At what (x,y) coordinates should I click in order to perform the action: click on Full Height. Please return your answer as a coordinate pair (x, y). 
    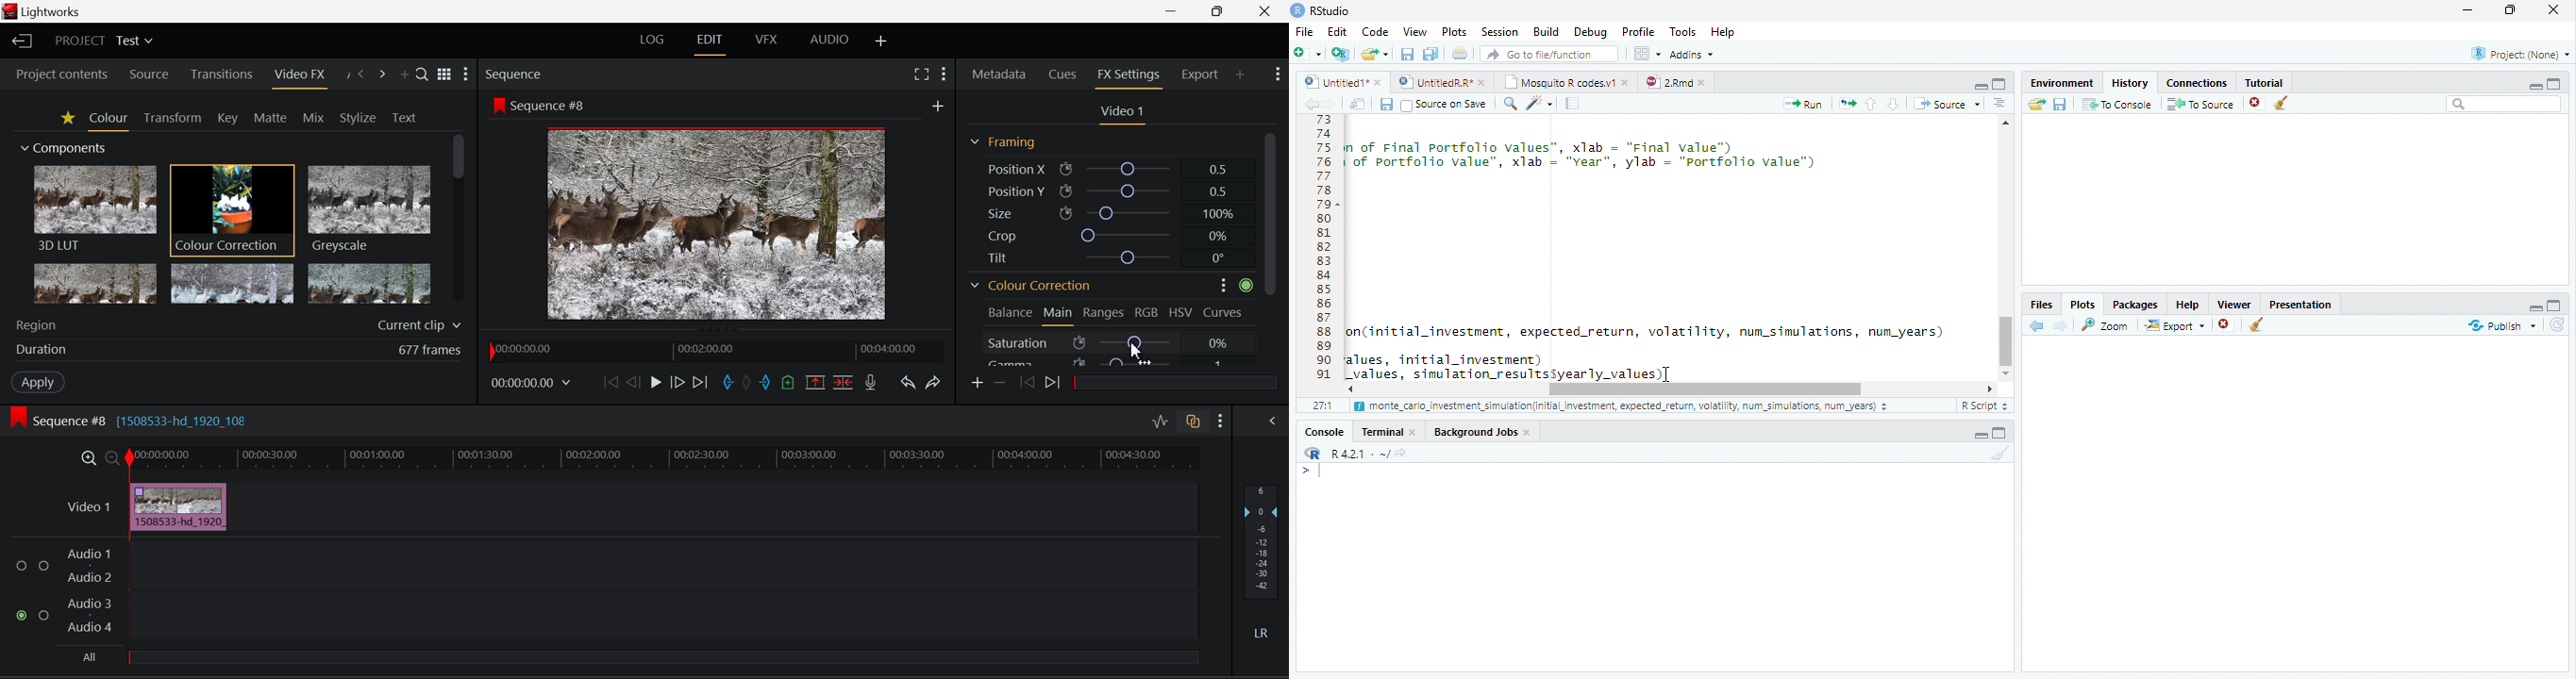
    Looking at the image, I should click on (2000, 83).